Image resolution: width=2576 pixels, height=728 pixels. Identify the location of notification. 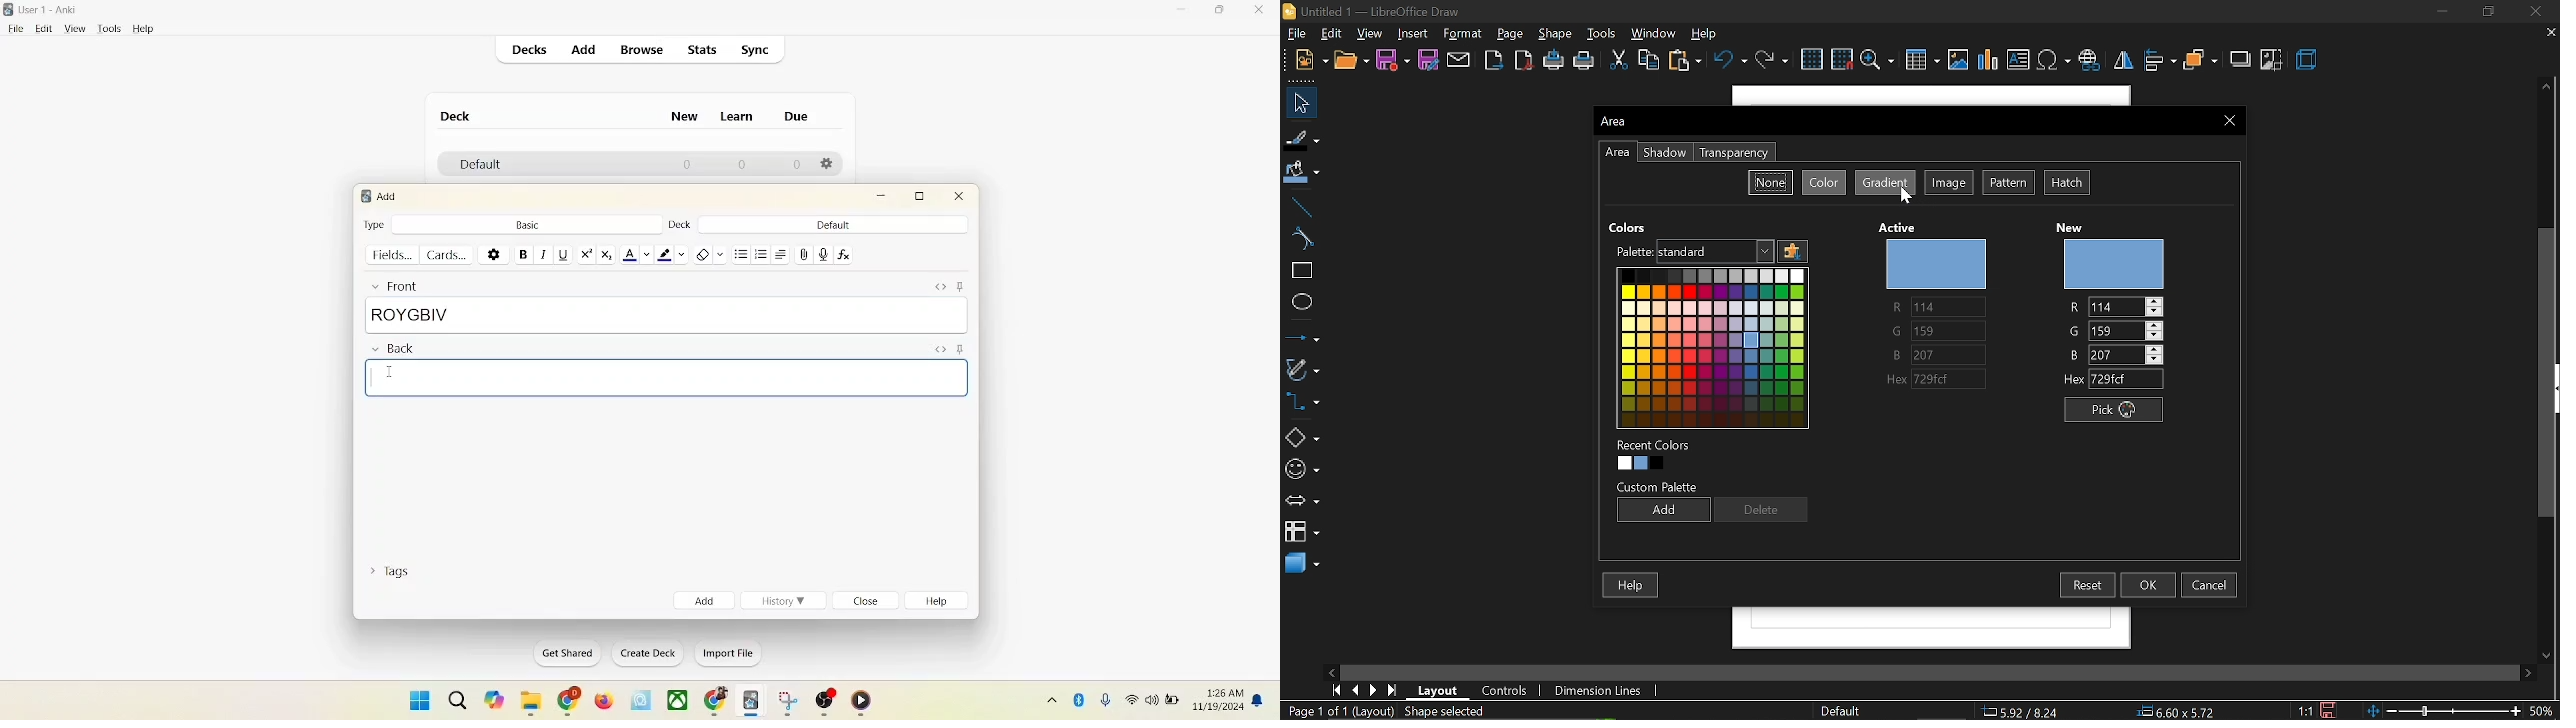
(1259, 700).